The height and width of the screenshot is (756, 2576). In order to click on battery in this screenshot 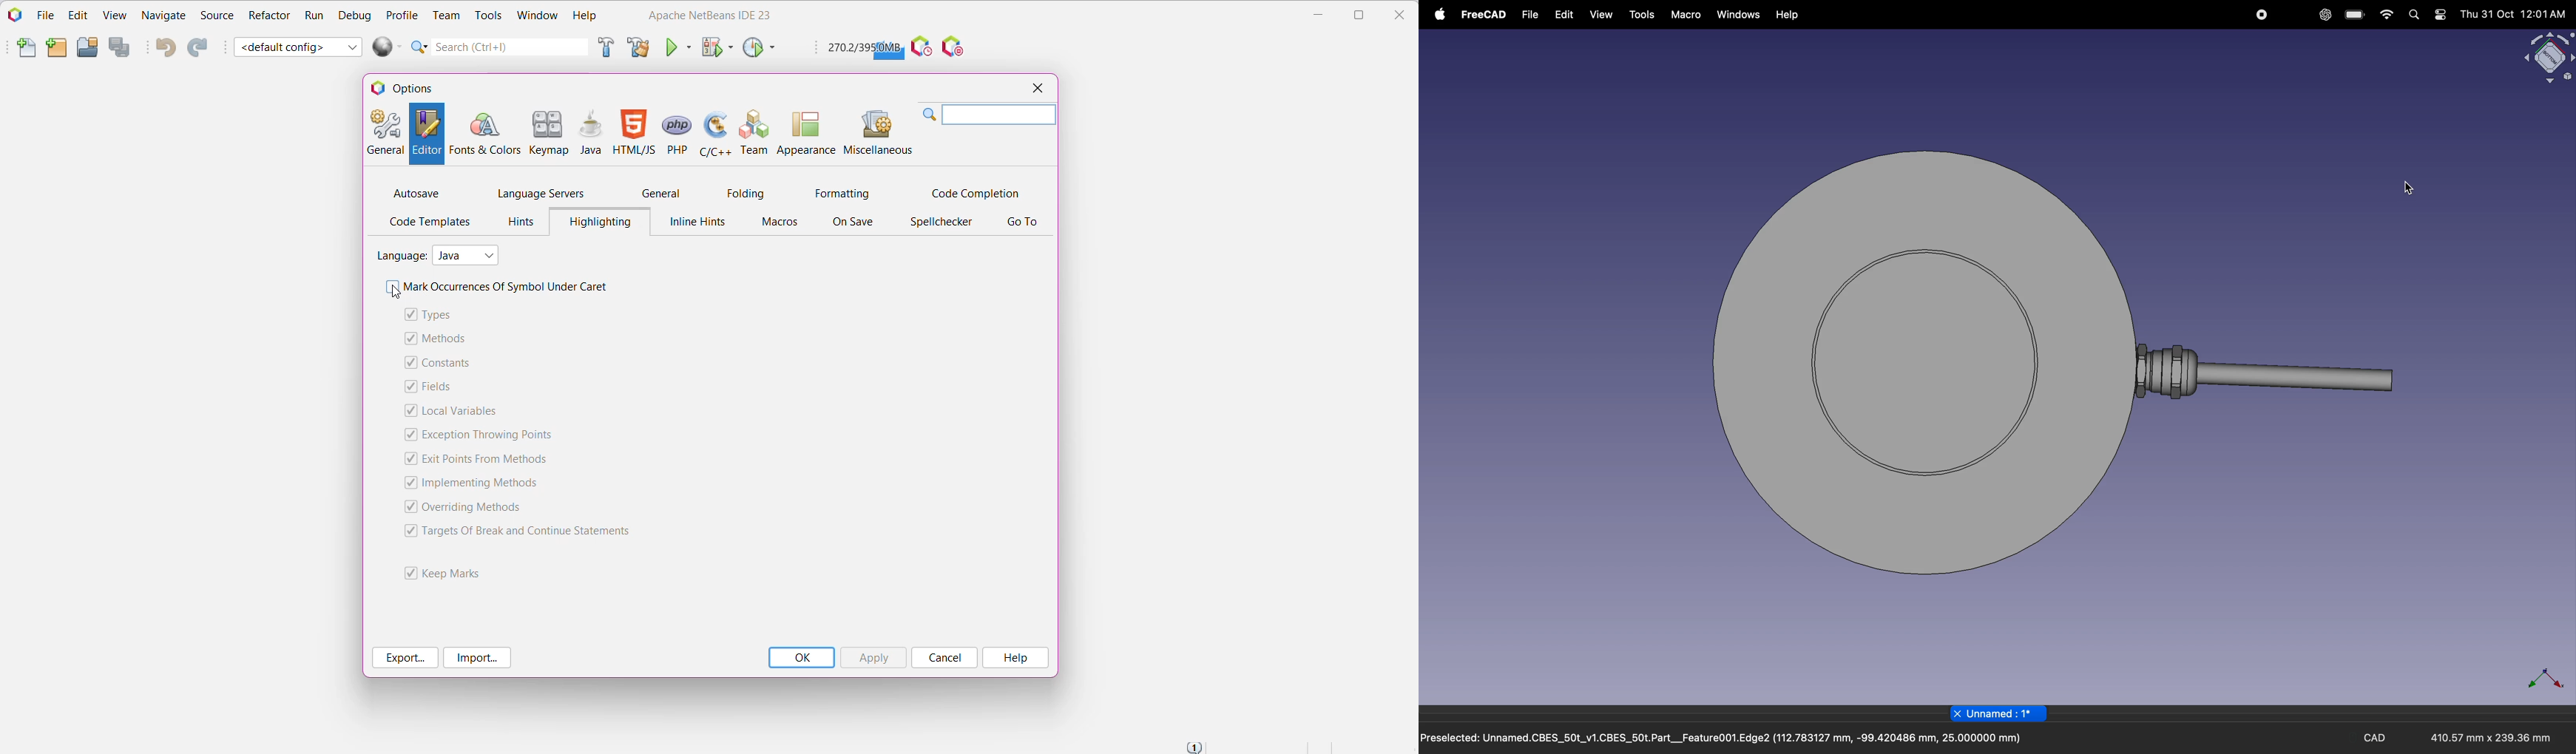, I will do `click(2356, 15)`.